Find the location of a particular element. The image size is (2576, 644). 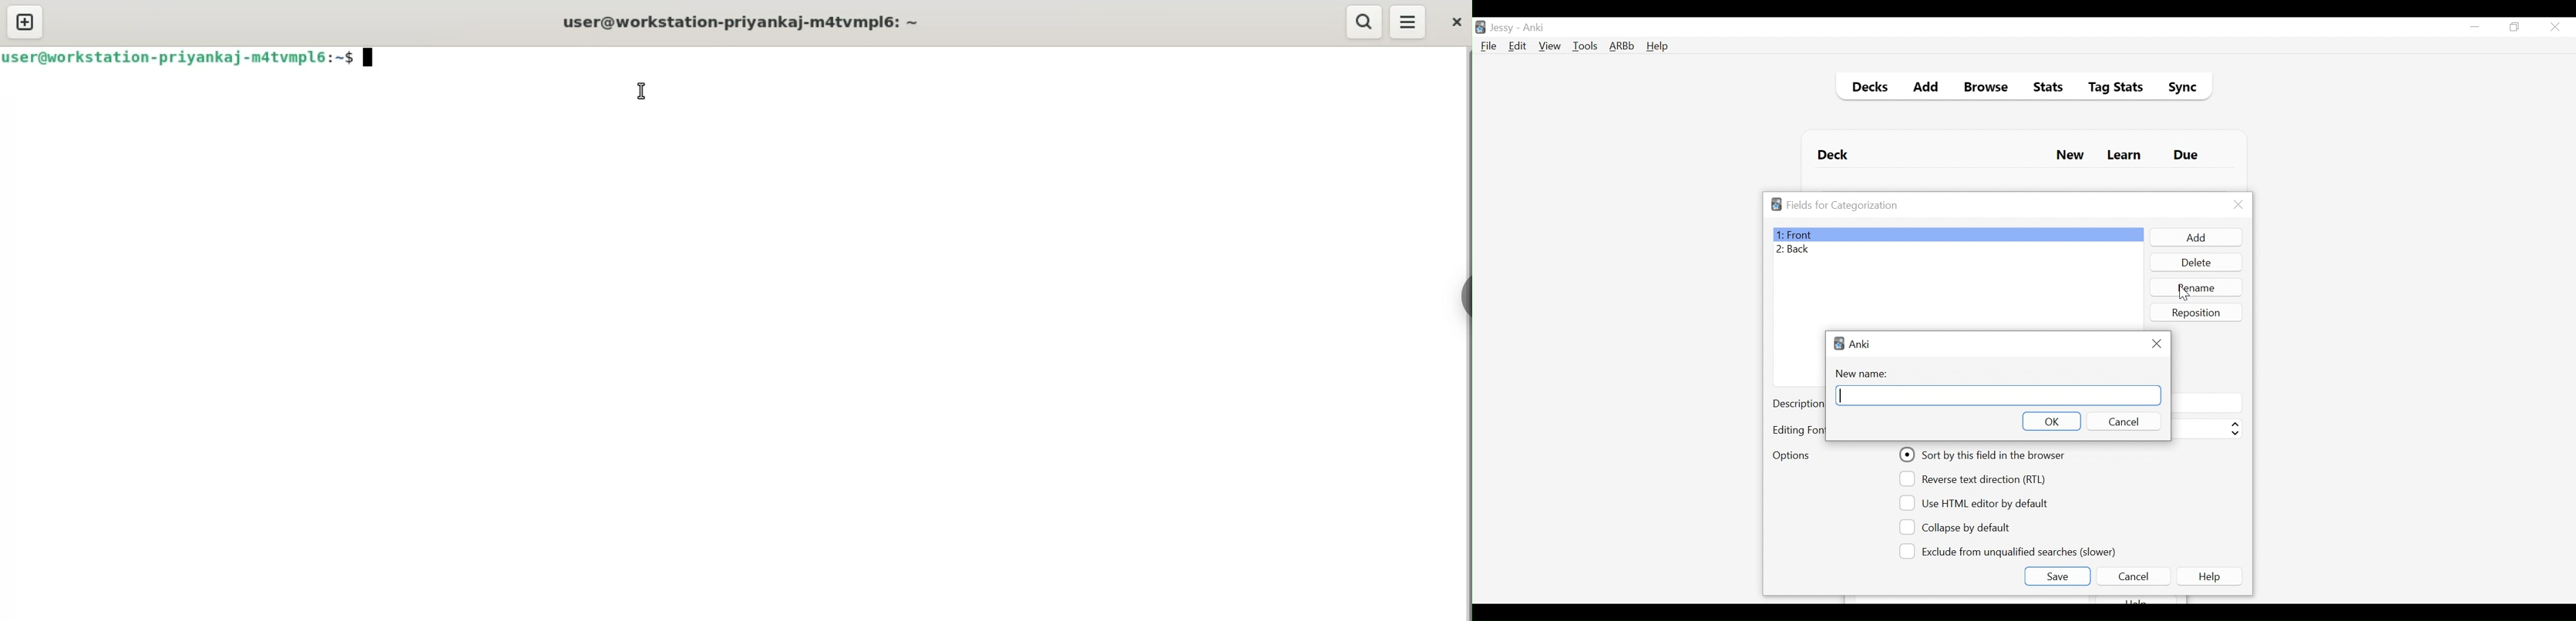

(un)select Collapse by default is located at coordinates (1964, 527).